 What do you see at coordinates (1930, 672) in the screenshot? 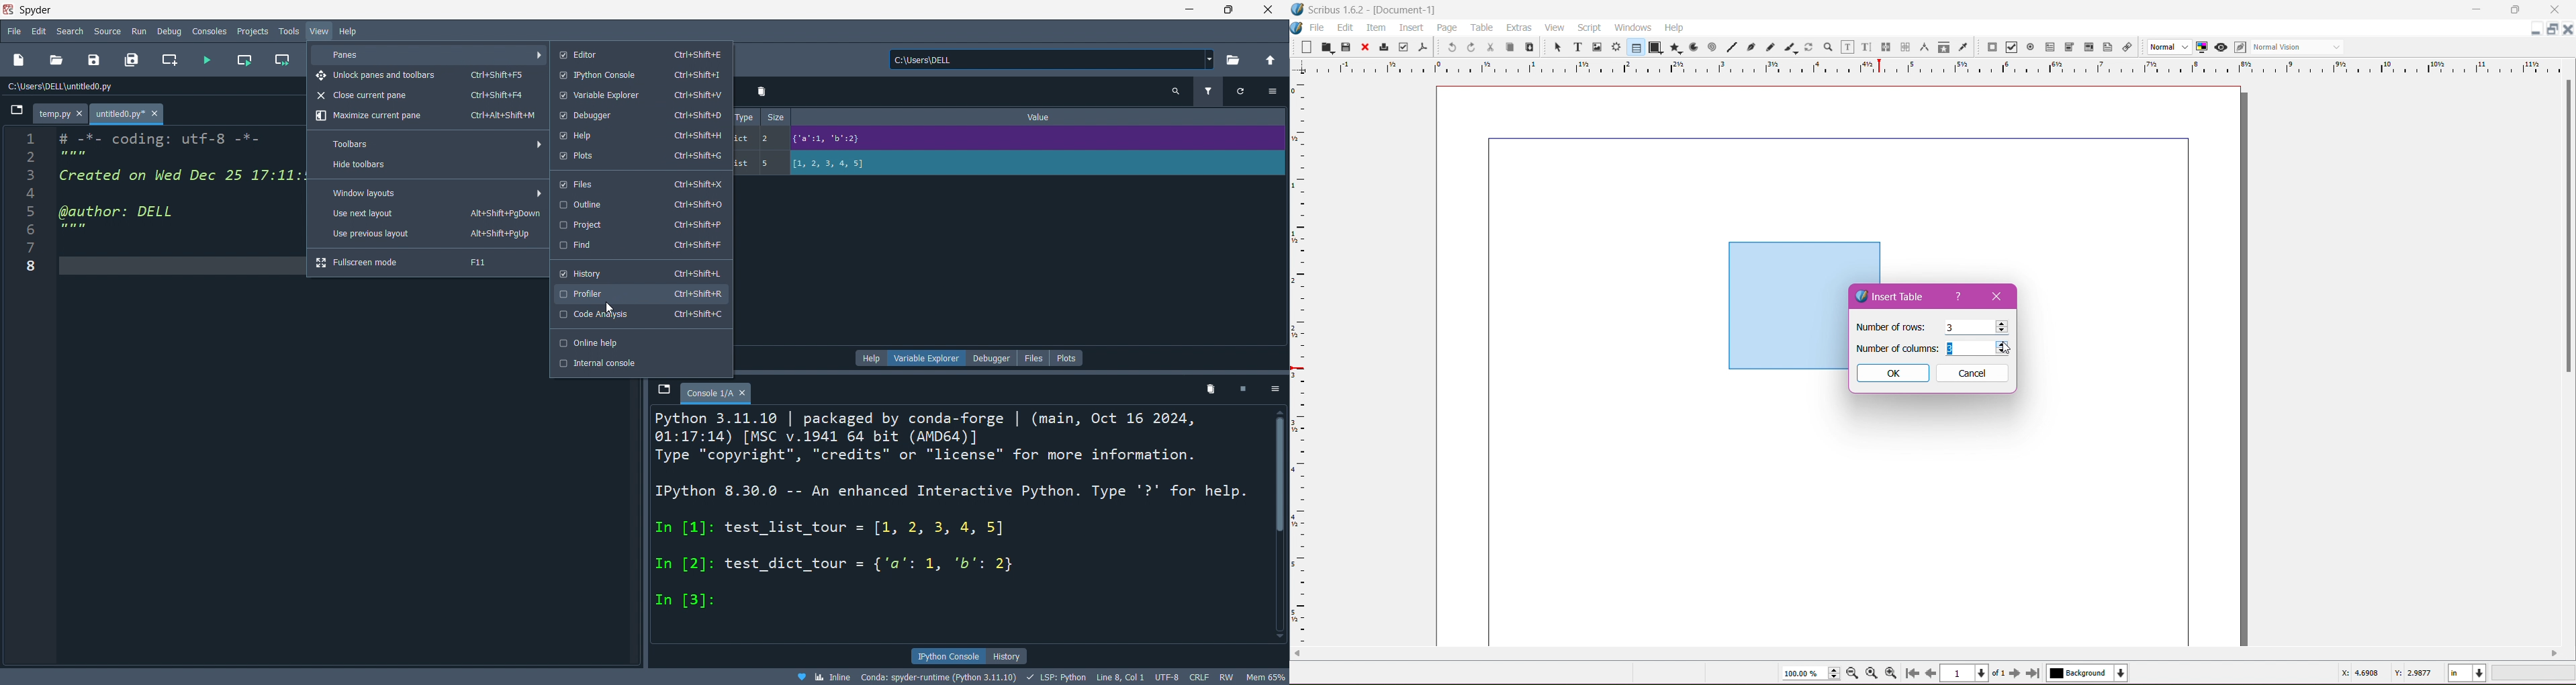
I see `Previous page` at bounding box center [1930, 672].